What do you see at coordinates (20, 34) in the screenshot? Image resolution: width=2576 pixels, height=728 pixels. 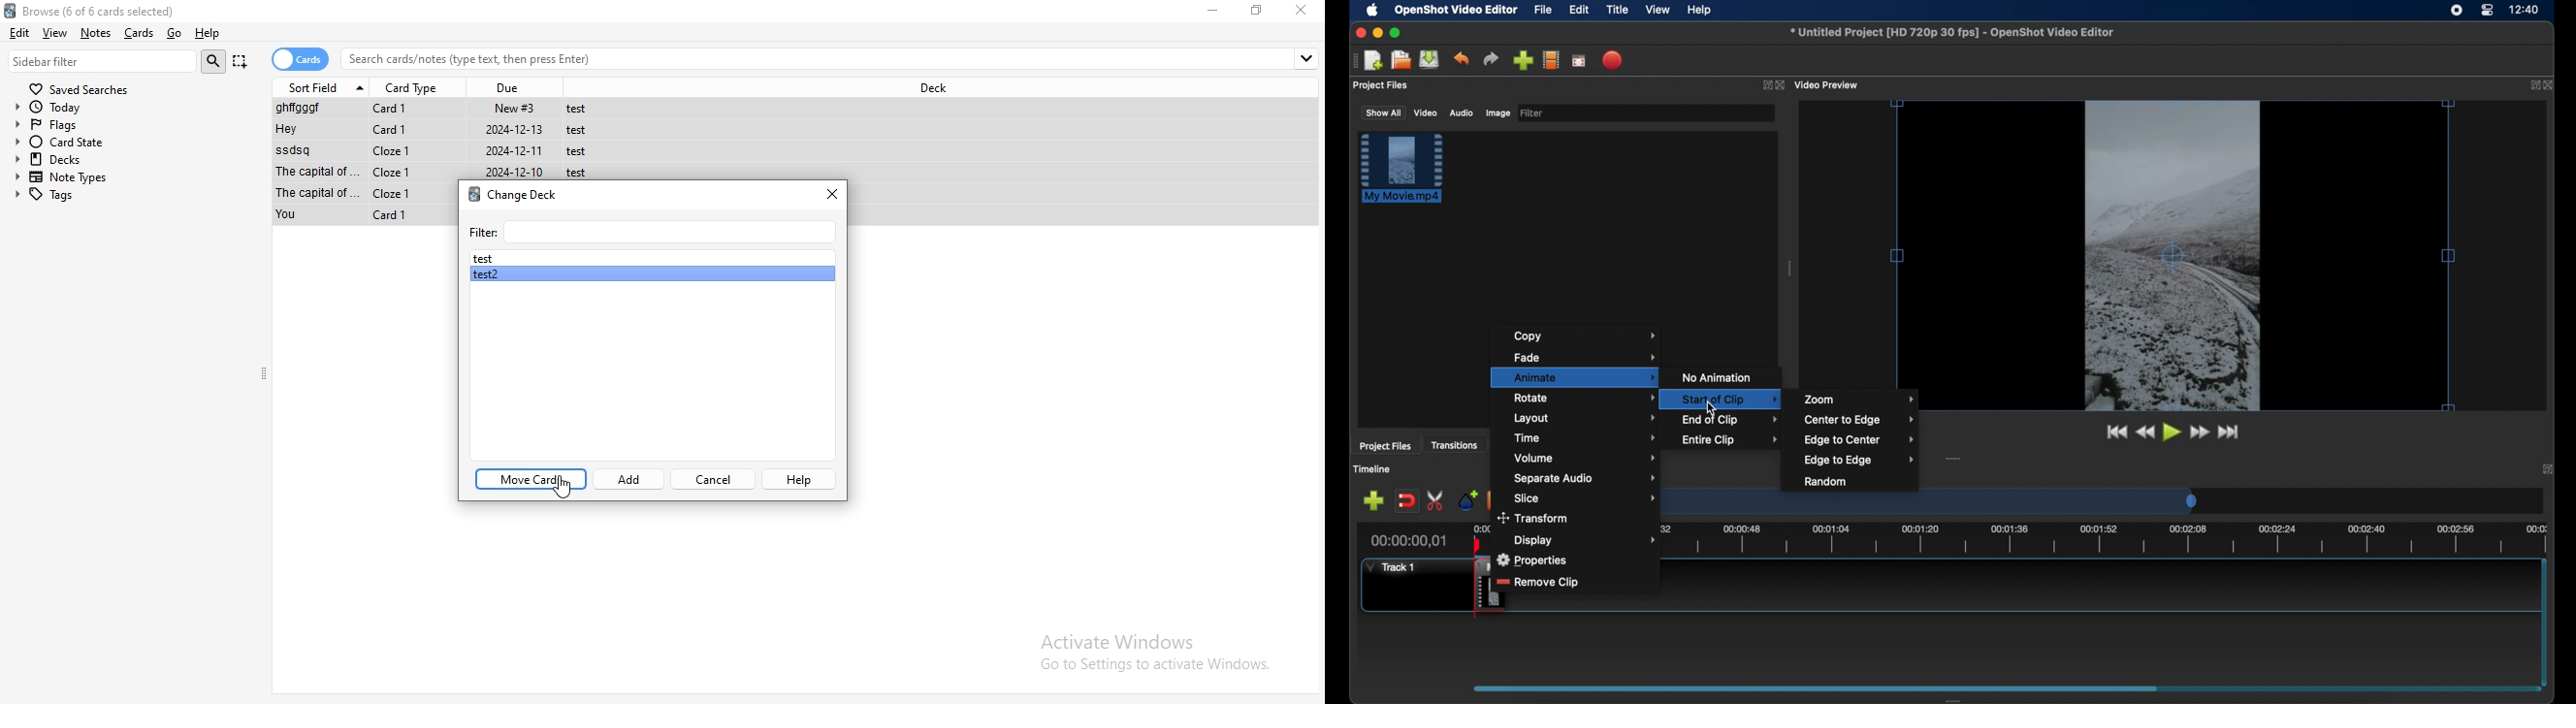 I see `edit` at bounding box center [20, 34].